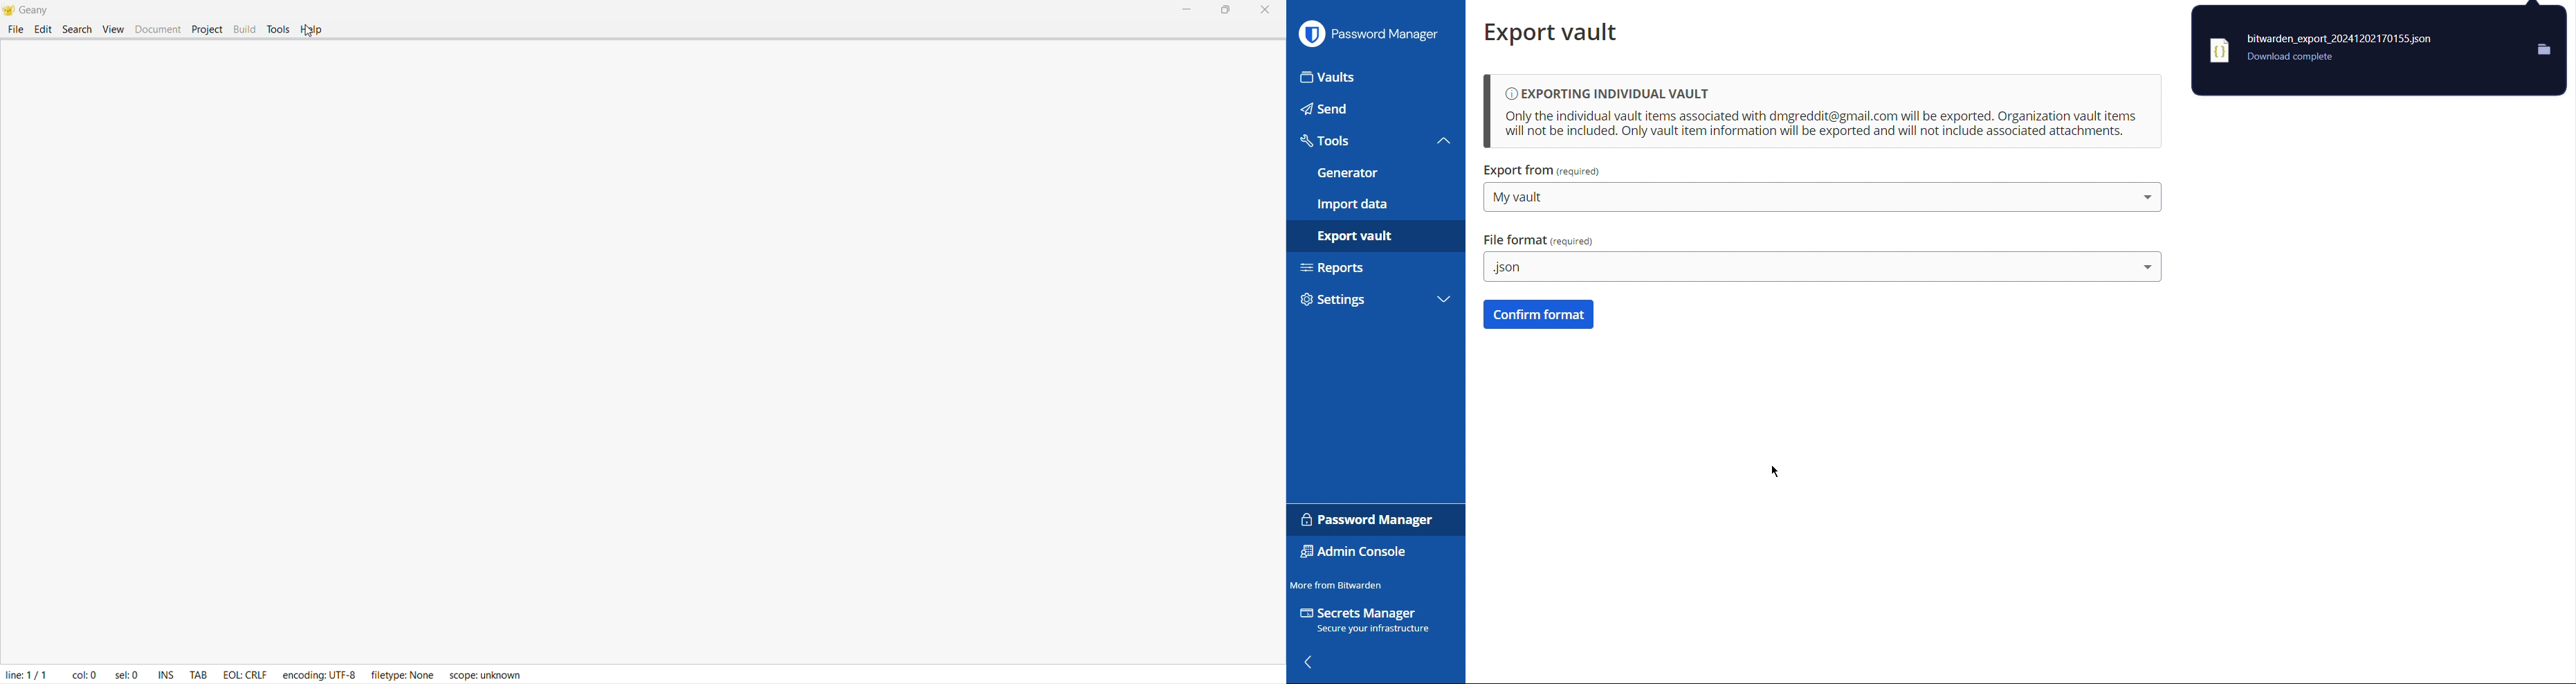 This screenshot has height=700, width=2576. Describe the element at coordinates (1316, 665) in the screenshot. I see `back` at that location.